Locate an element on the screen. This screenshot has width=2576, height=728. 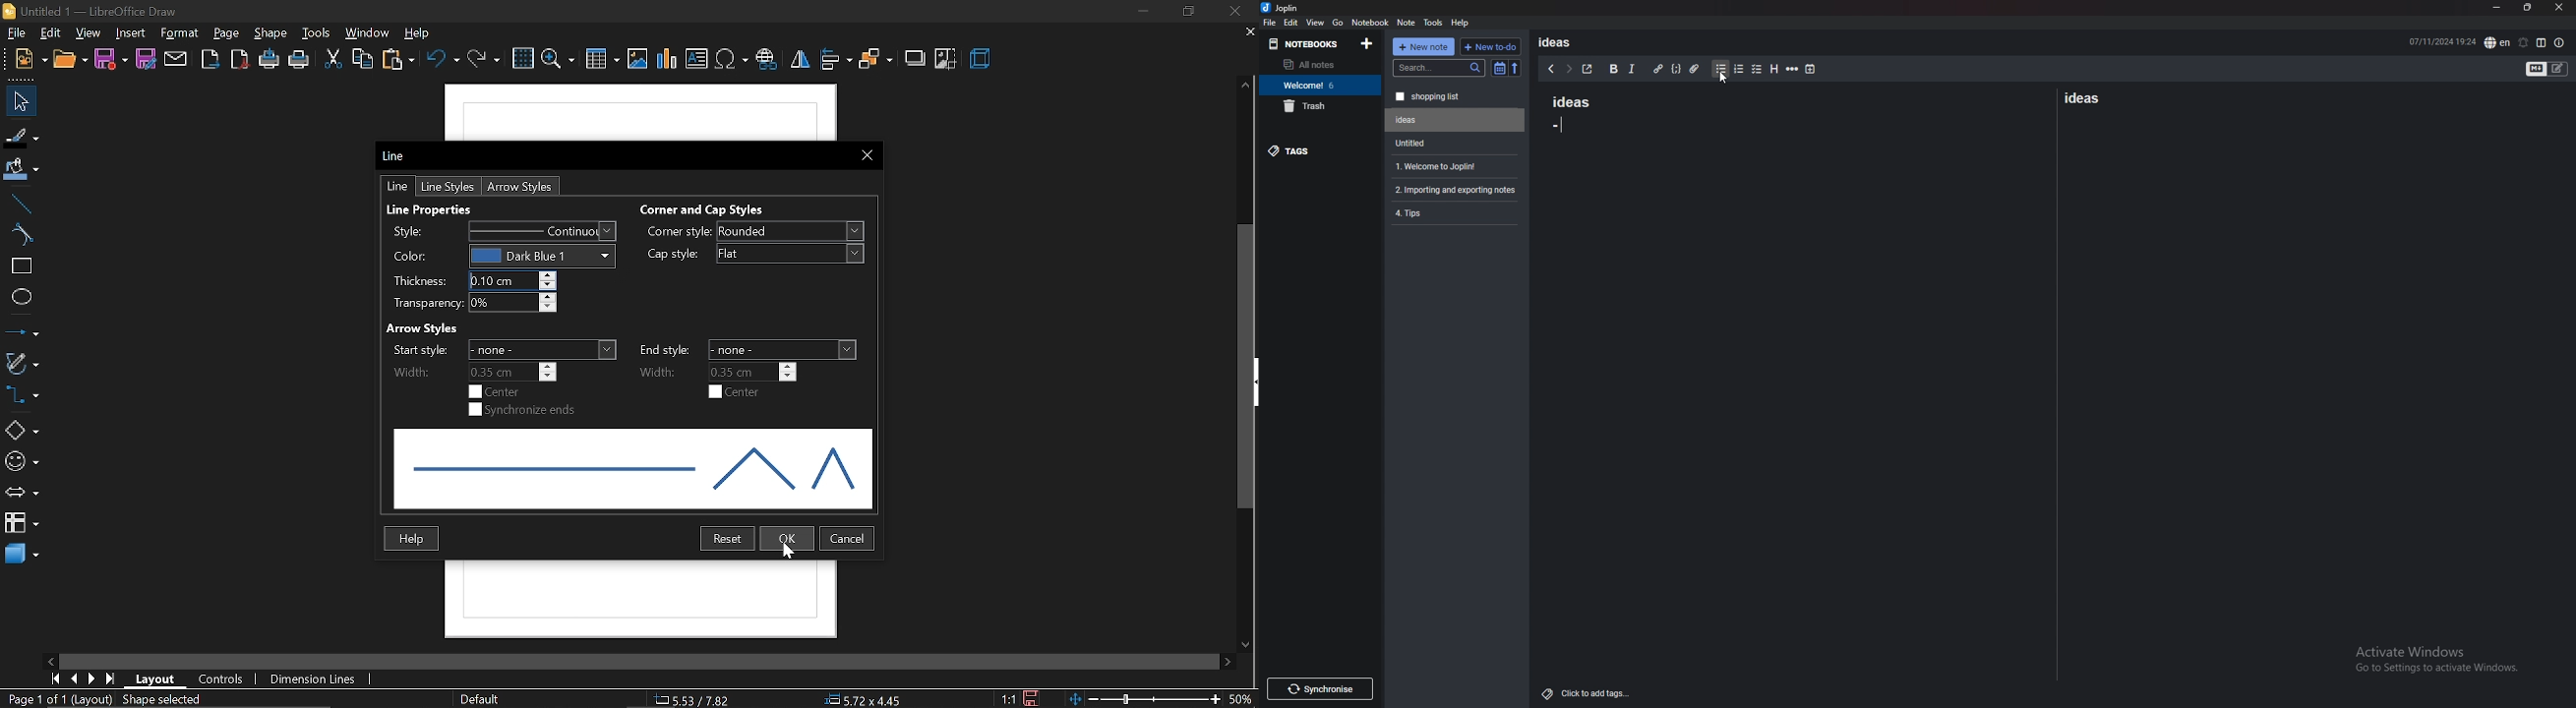
ideas is located at coordinates (1564, 100).